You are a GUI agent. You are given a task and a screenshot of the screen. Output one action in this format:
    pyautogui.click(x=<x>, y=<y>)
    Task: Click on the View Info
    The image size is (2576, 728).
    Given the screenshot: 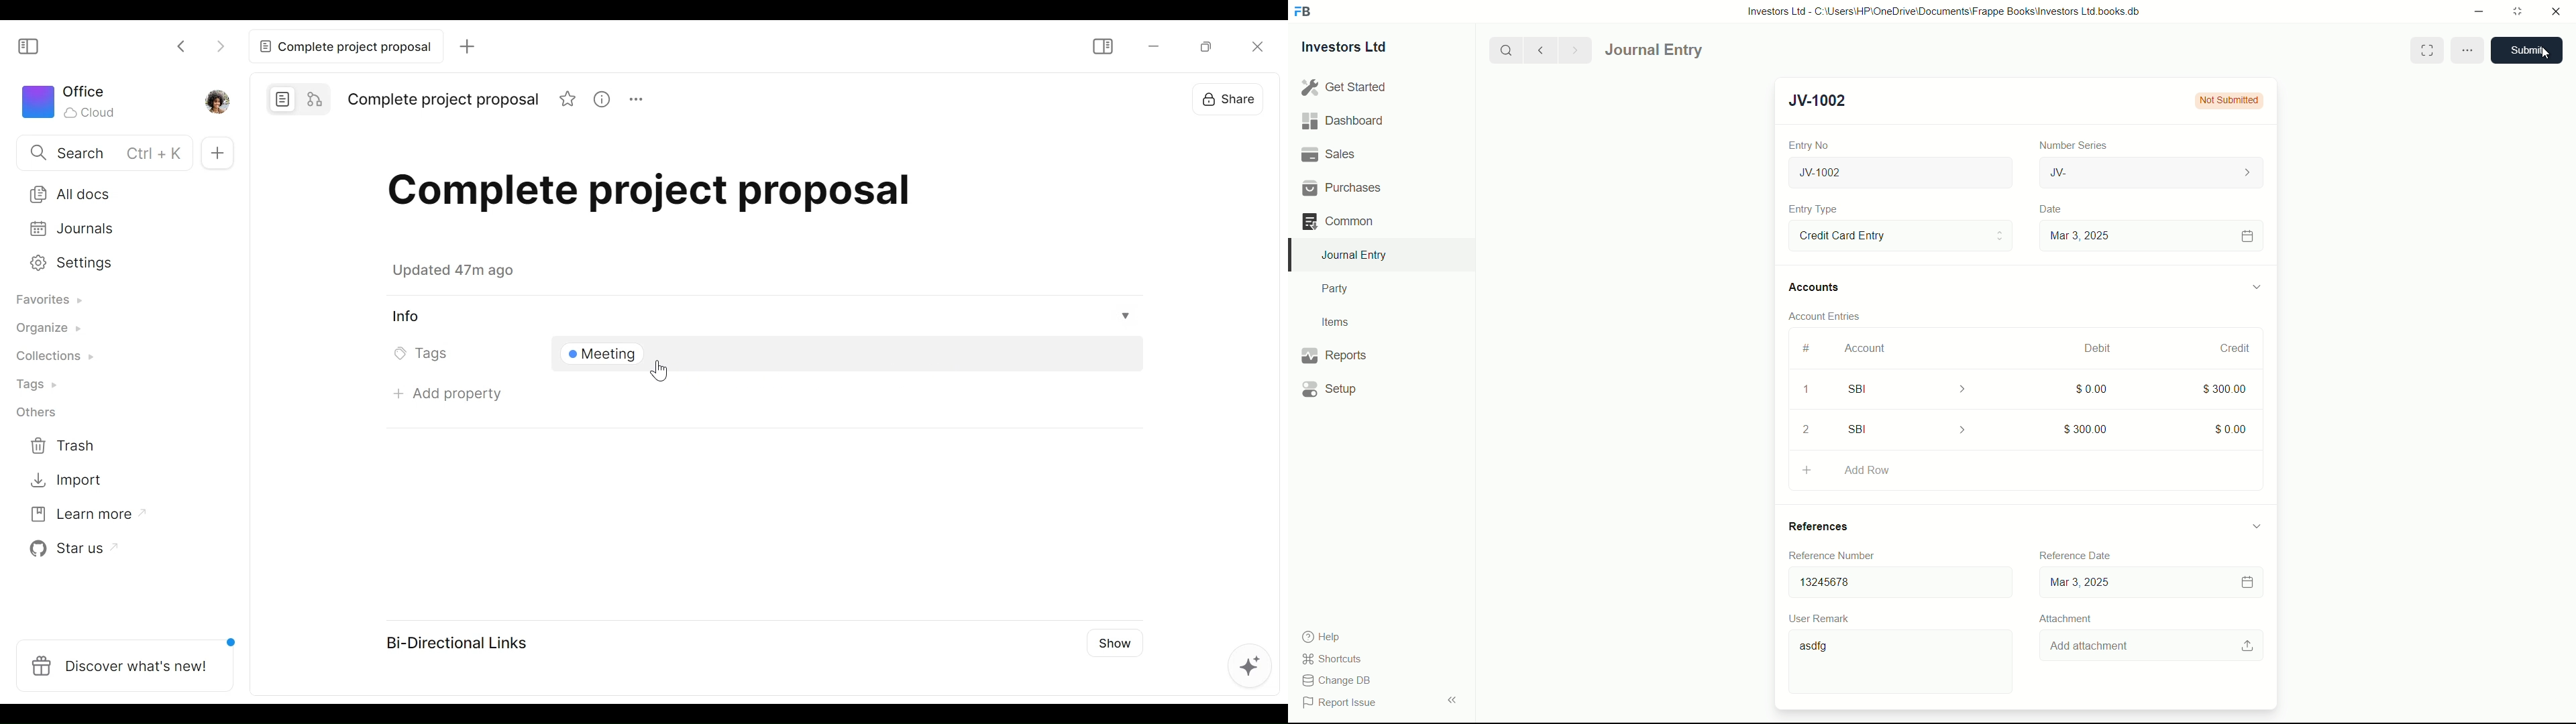 What is the action you would take?
    pyautogui.click(x=763, y=316)
    